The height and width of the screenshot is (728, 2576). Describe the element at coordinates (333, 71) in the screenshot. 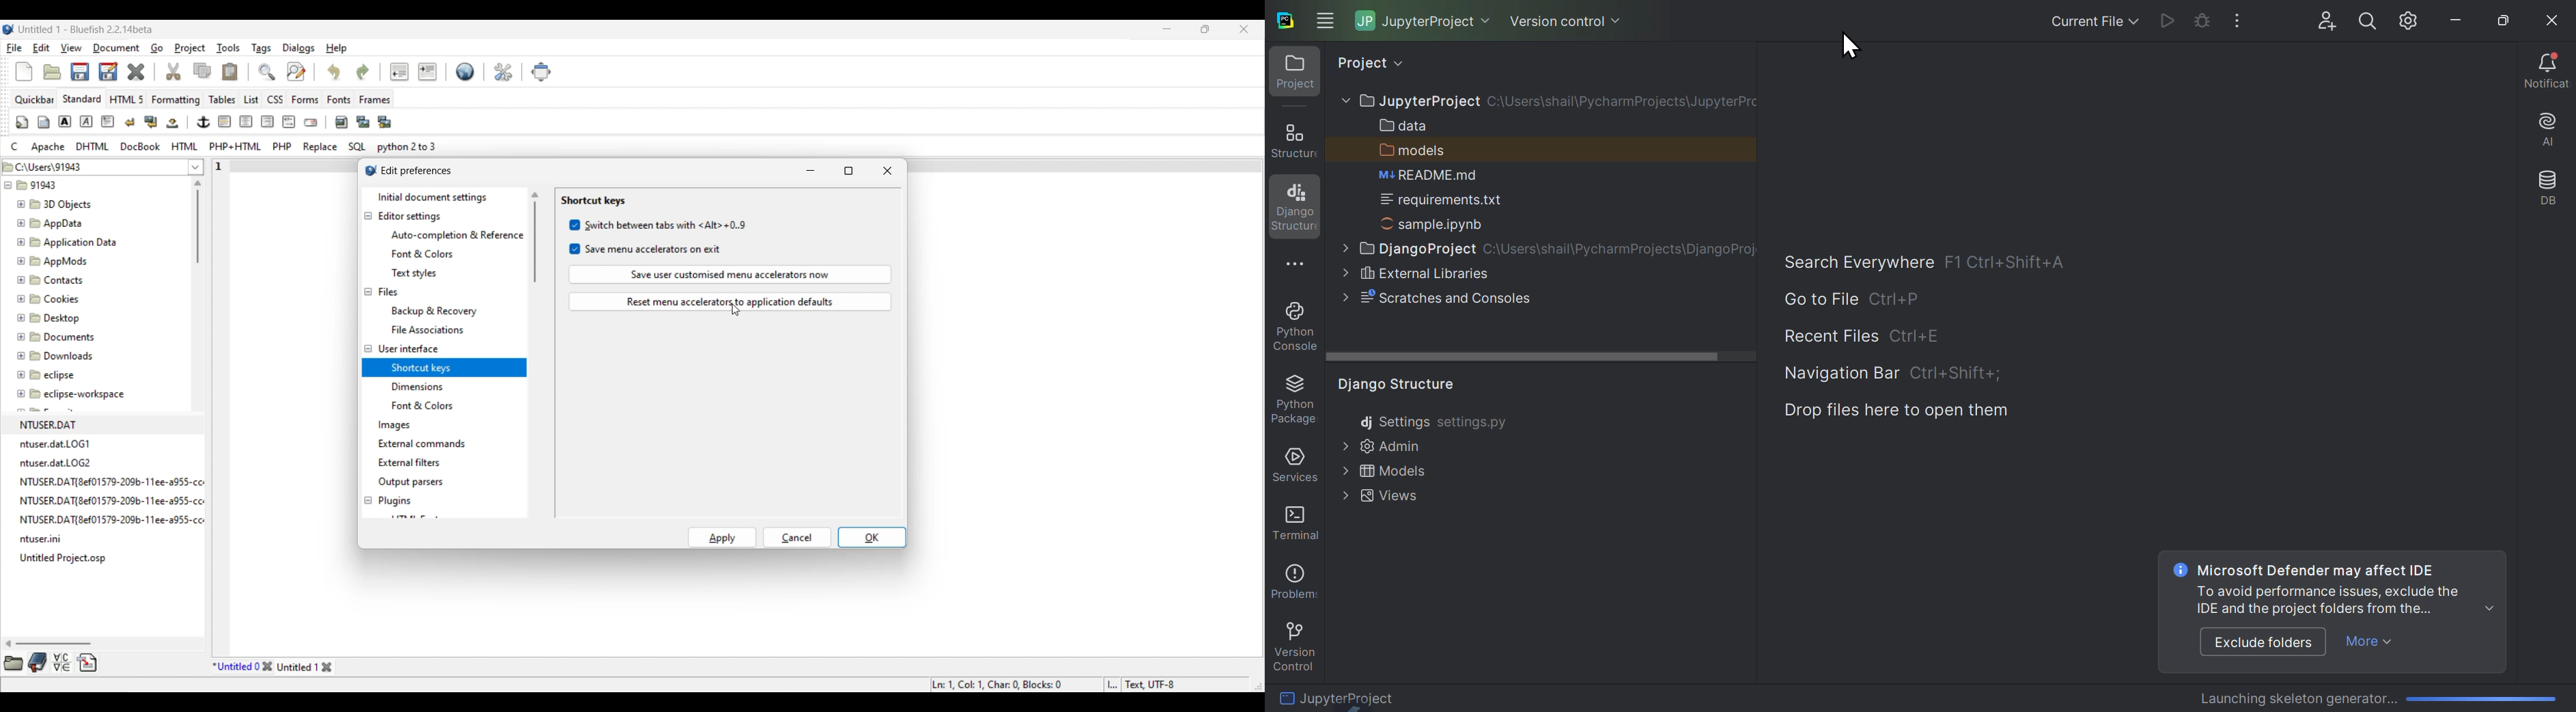

I see `Undo` at that location.